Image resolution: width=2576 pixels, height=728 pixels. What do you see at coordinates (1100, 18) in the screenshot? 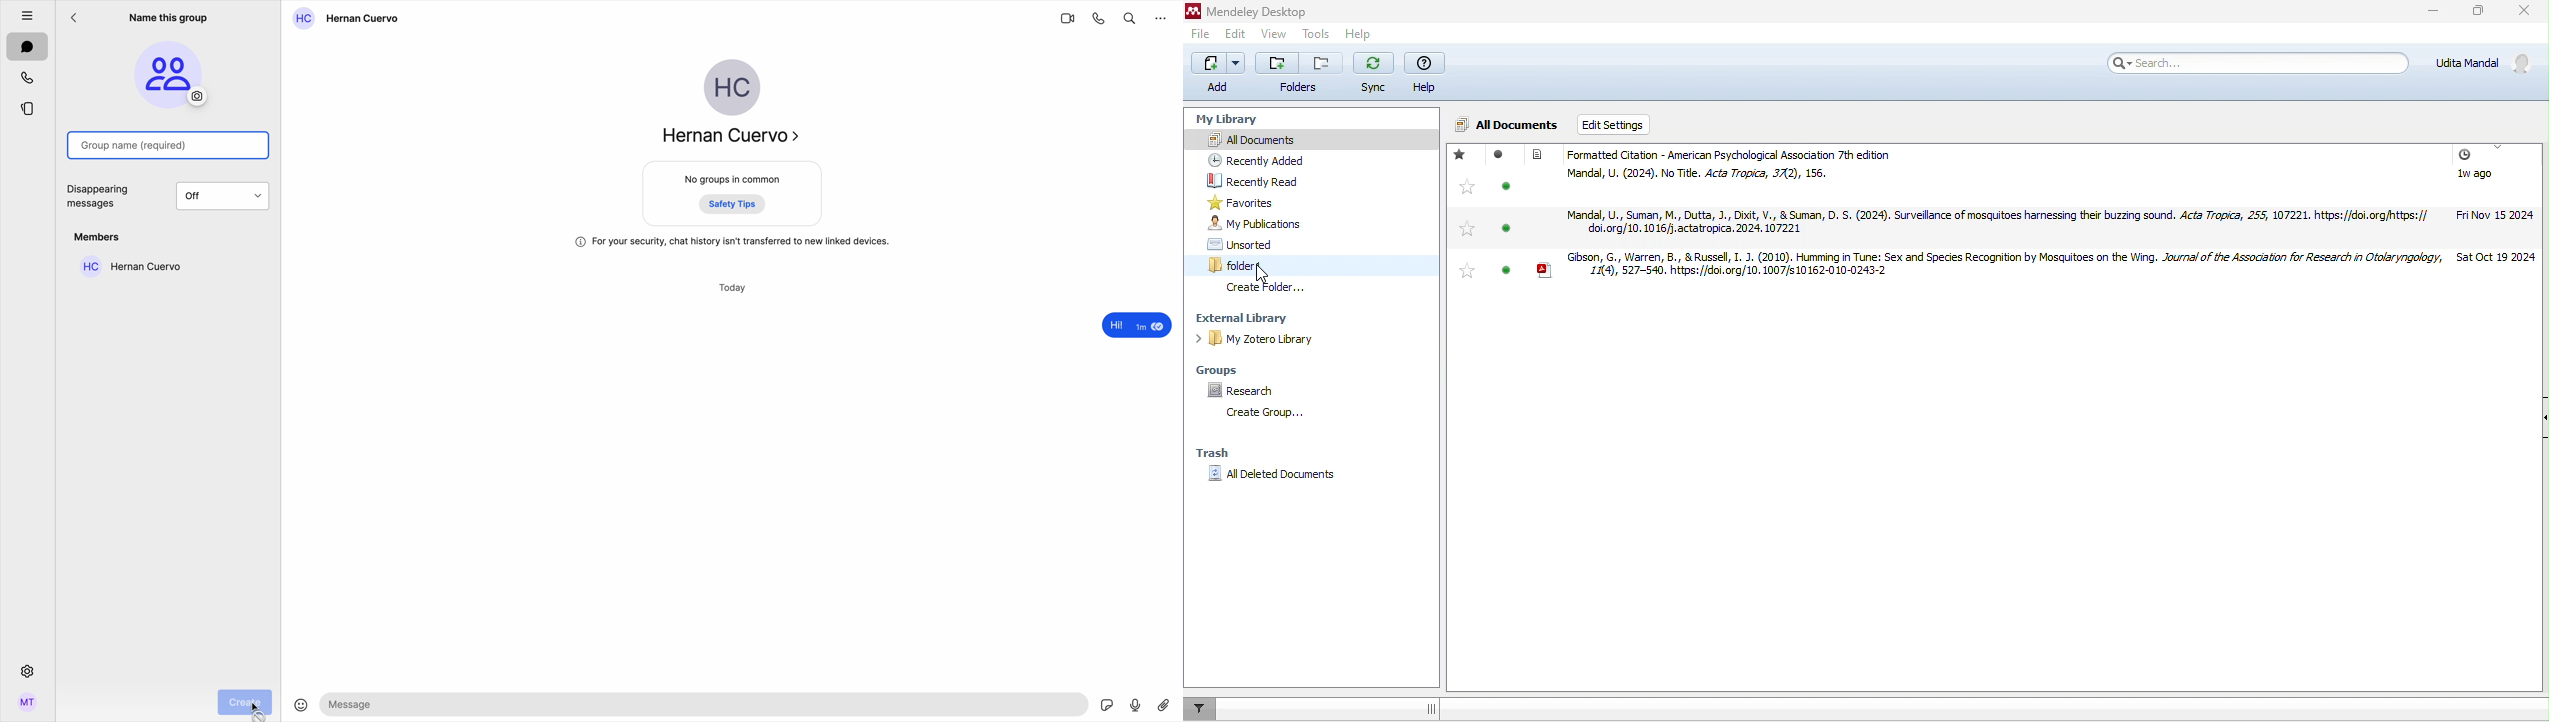
I see `call` at bounding box center [1100, 18].